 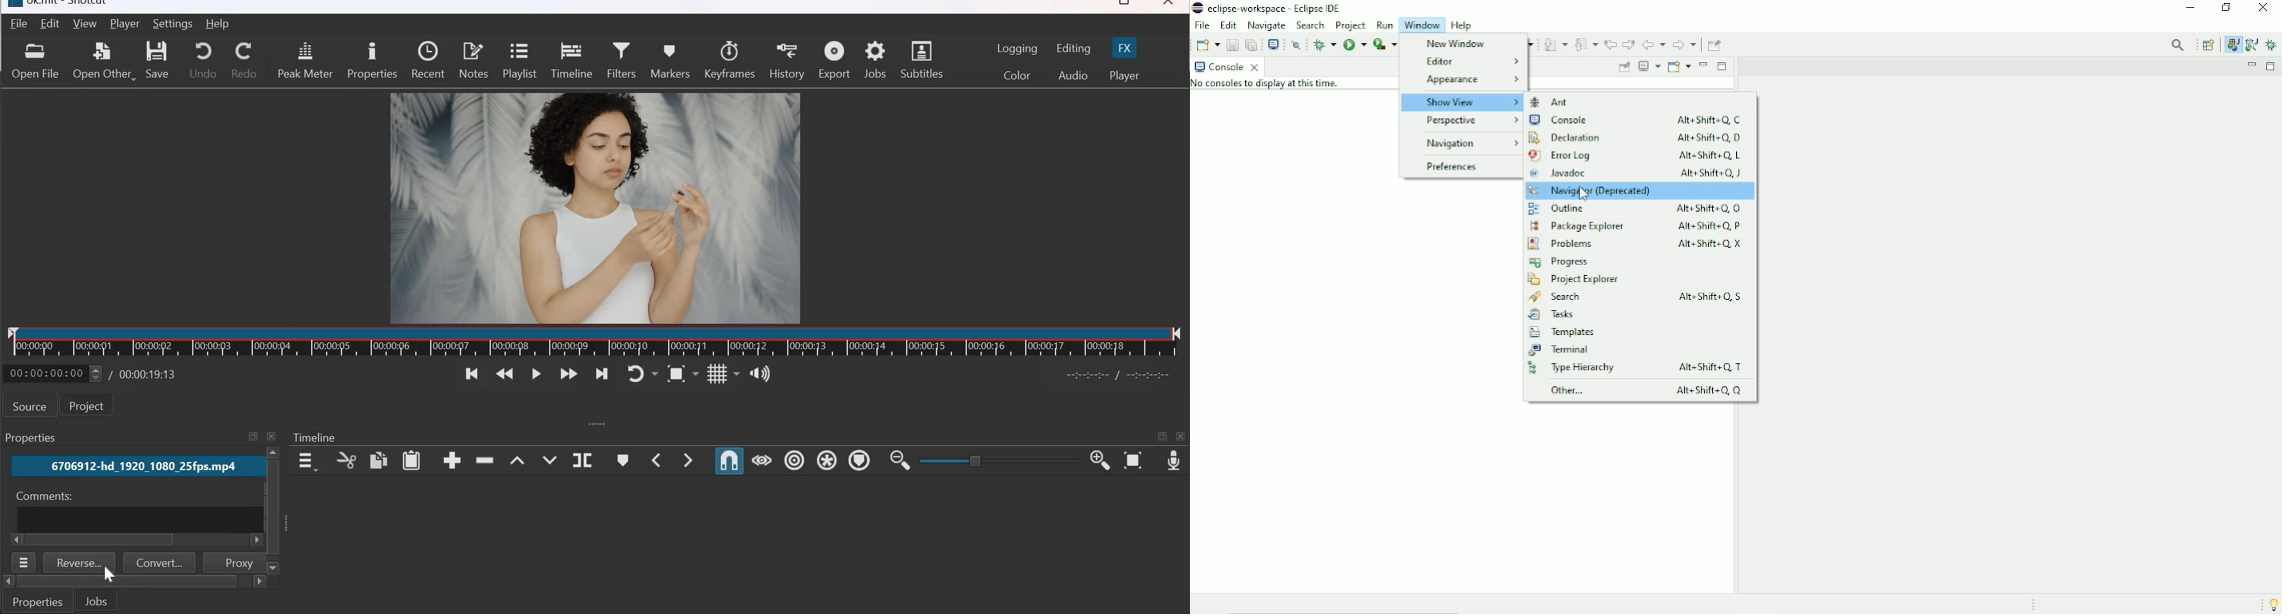 I want to click on properties, so click(x=372, y=61).